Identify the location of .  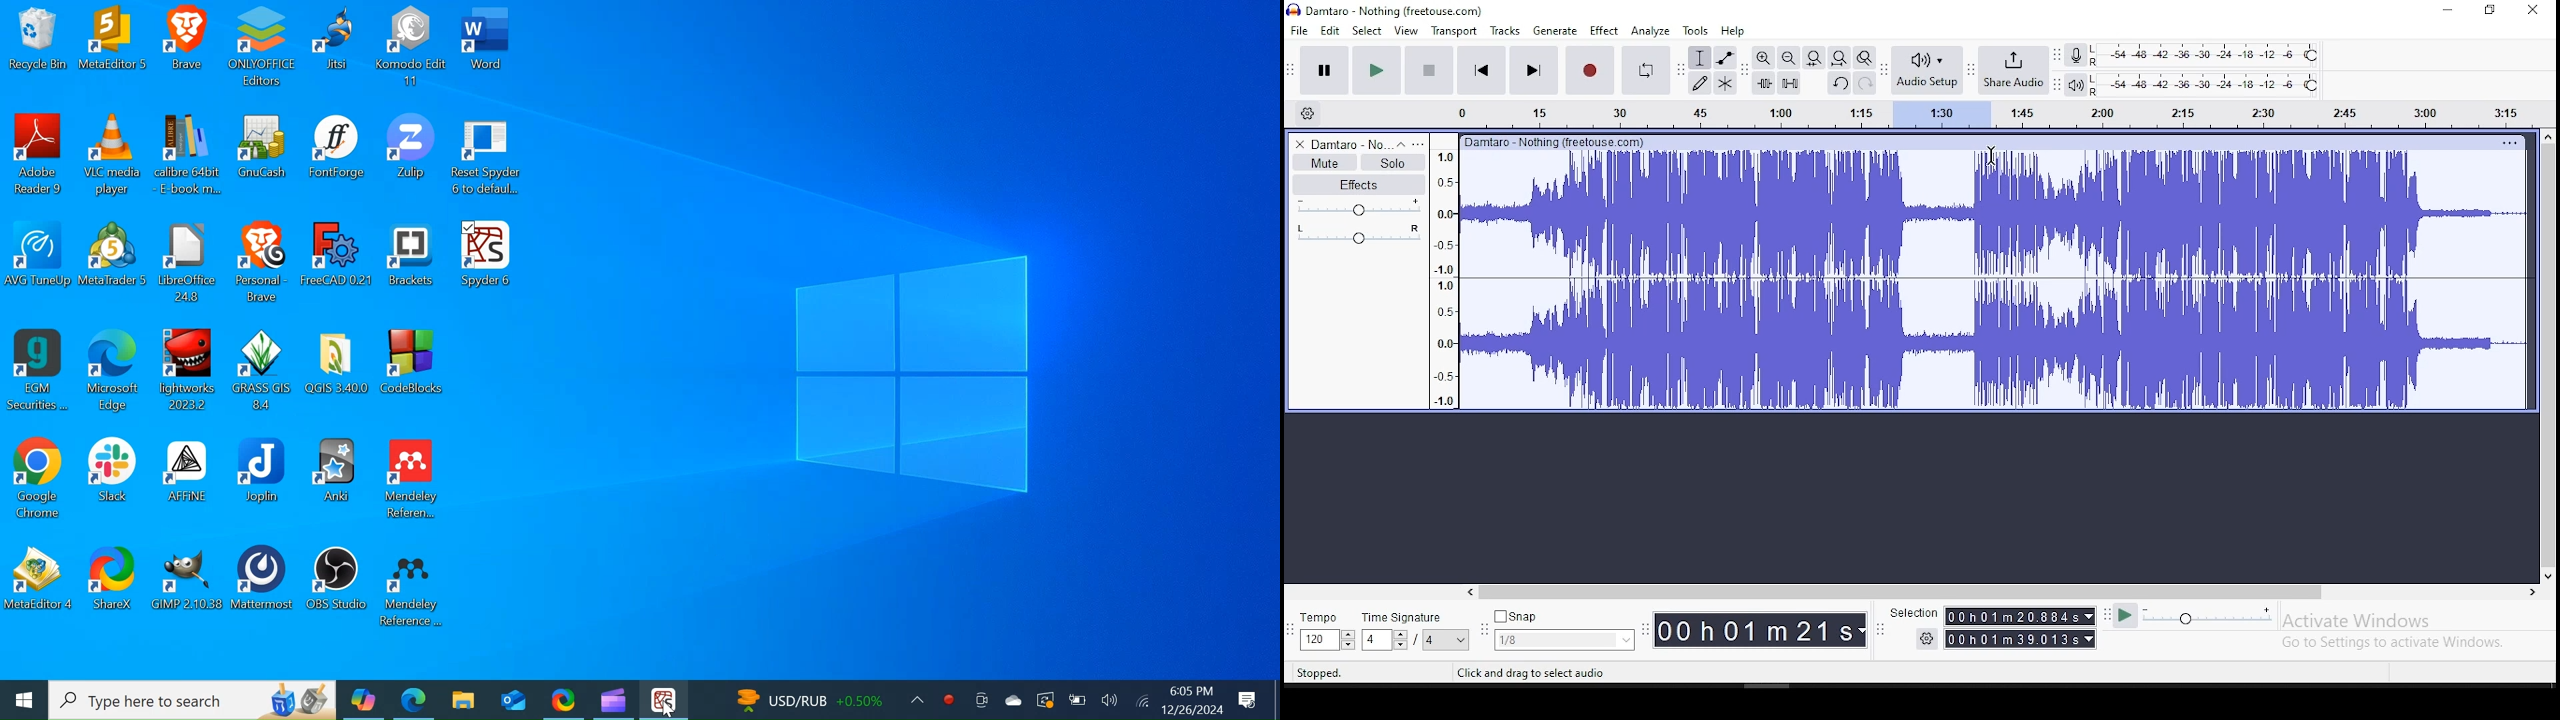
(2509, 142).